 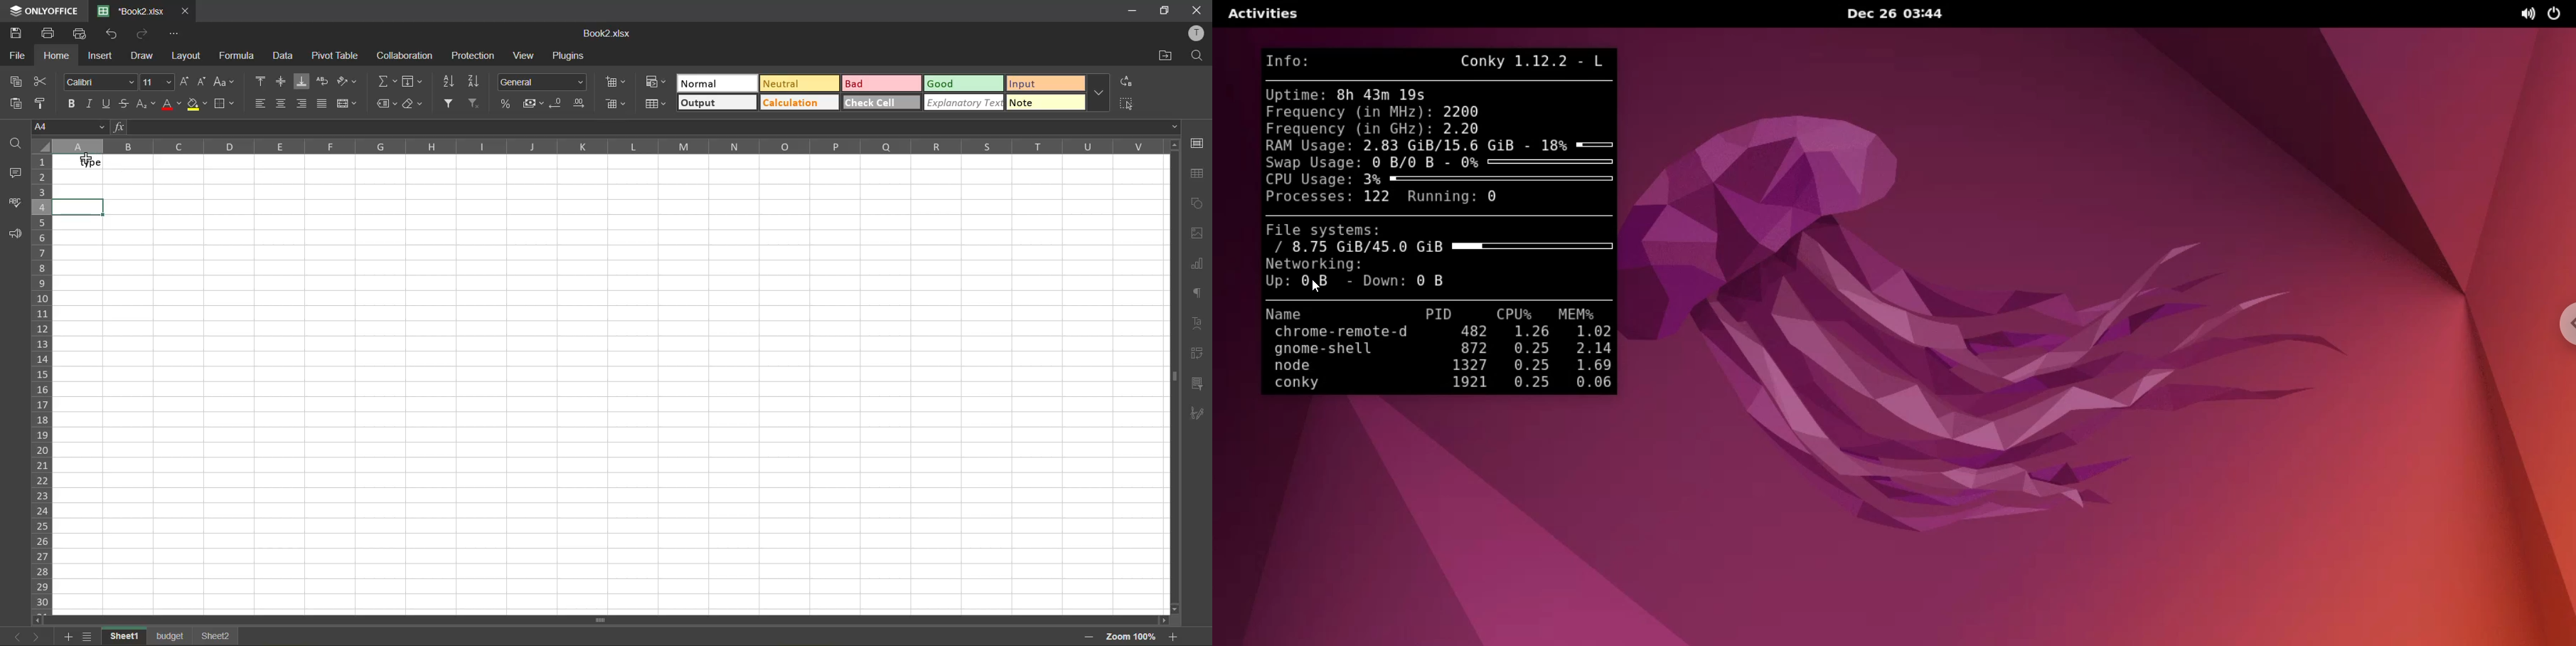 I want to click on customize quick access toolbar, so click(x=178, y=35).